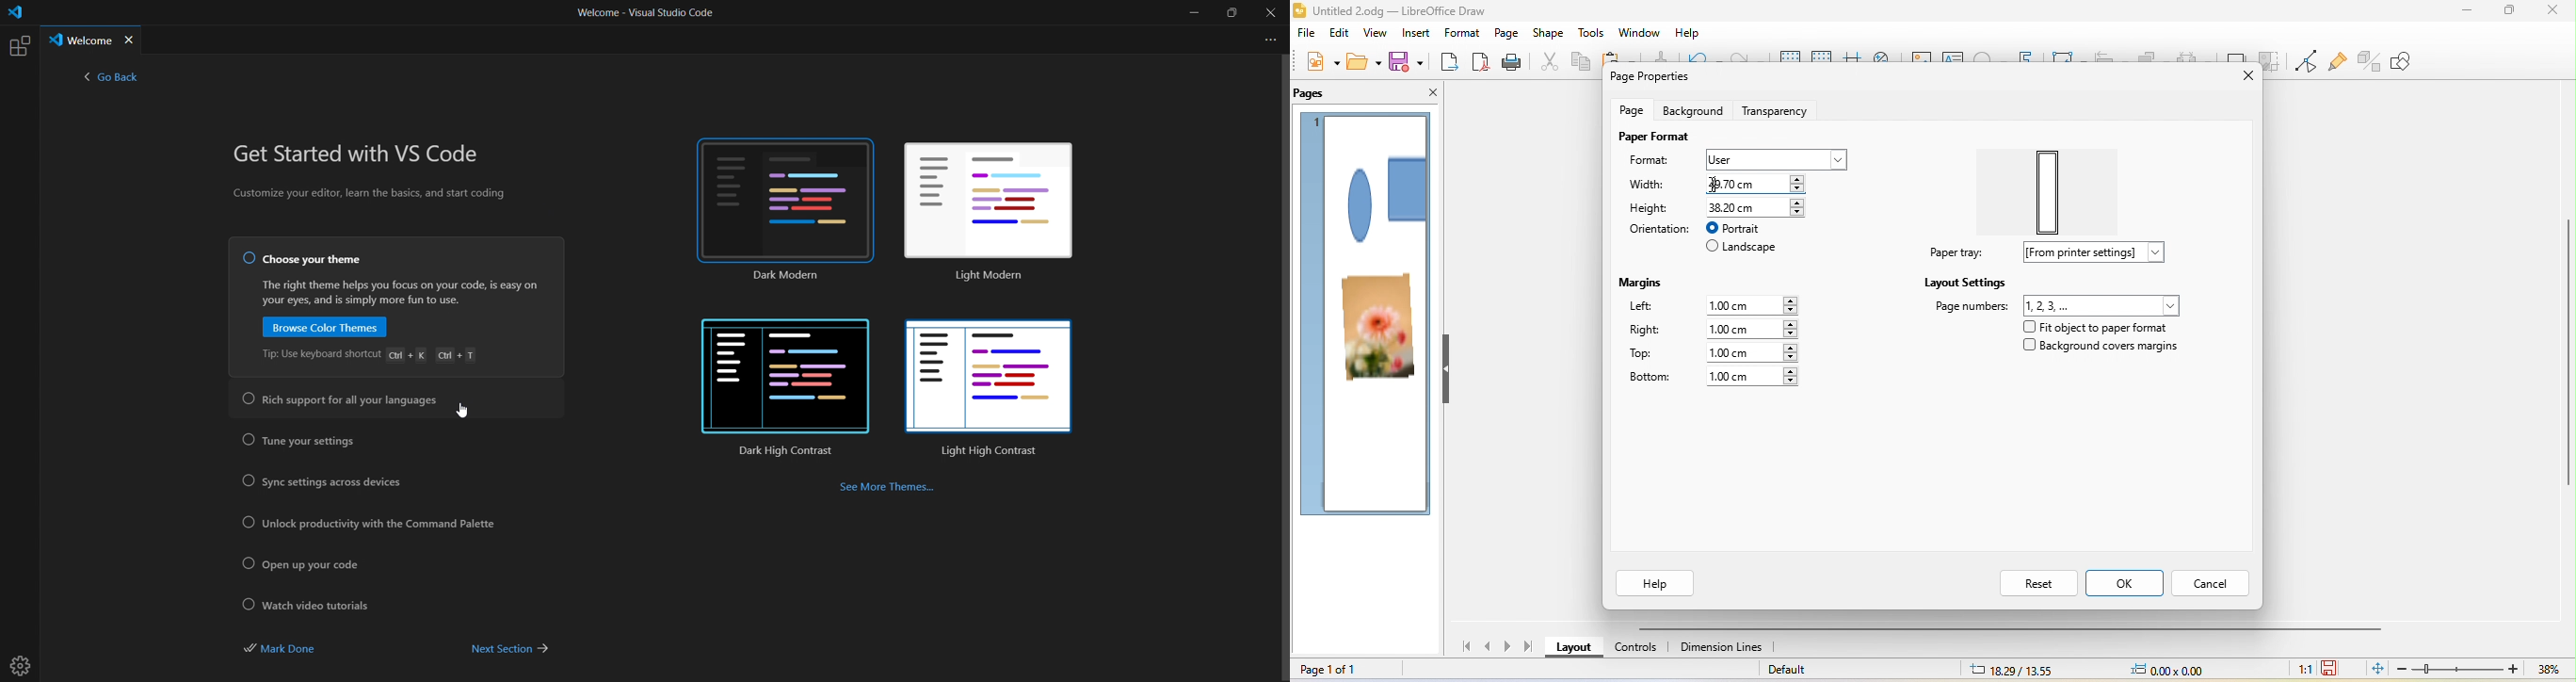 The image size is (2576, 700). What do you see at coordinates (1450, 63) in the screenshot?
I see `export` at bounding box center [1450, 63].